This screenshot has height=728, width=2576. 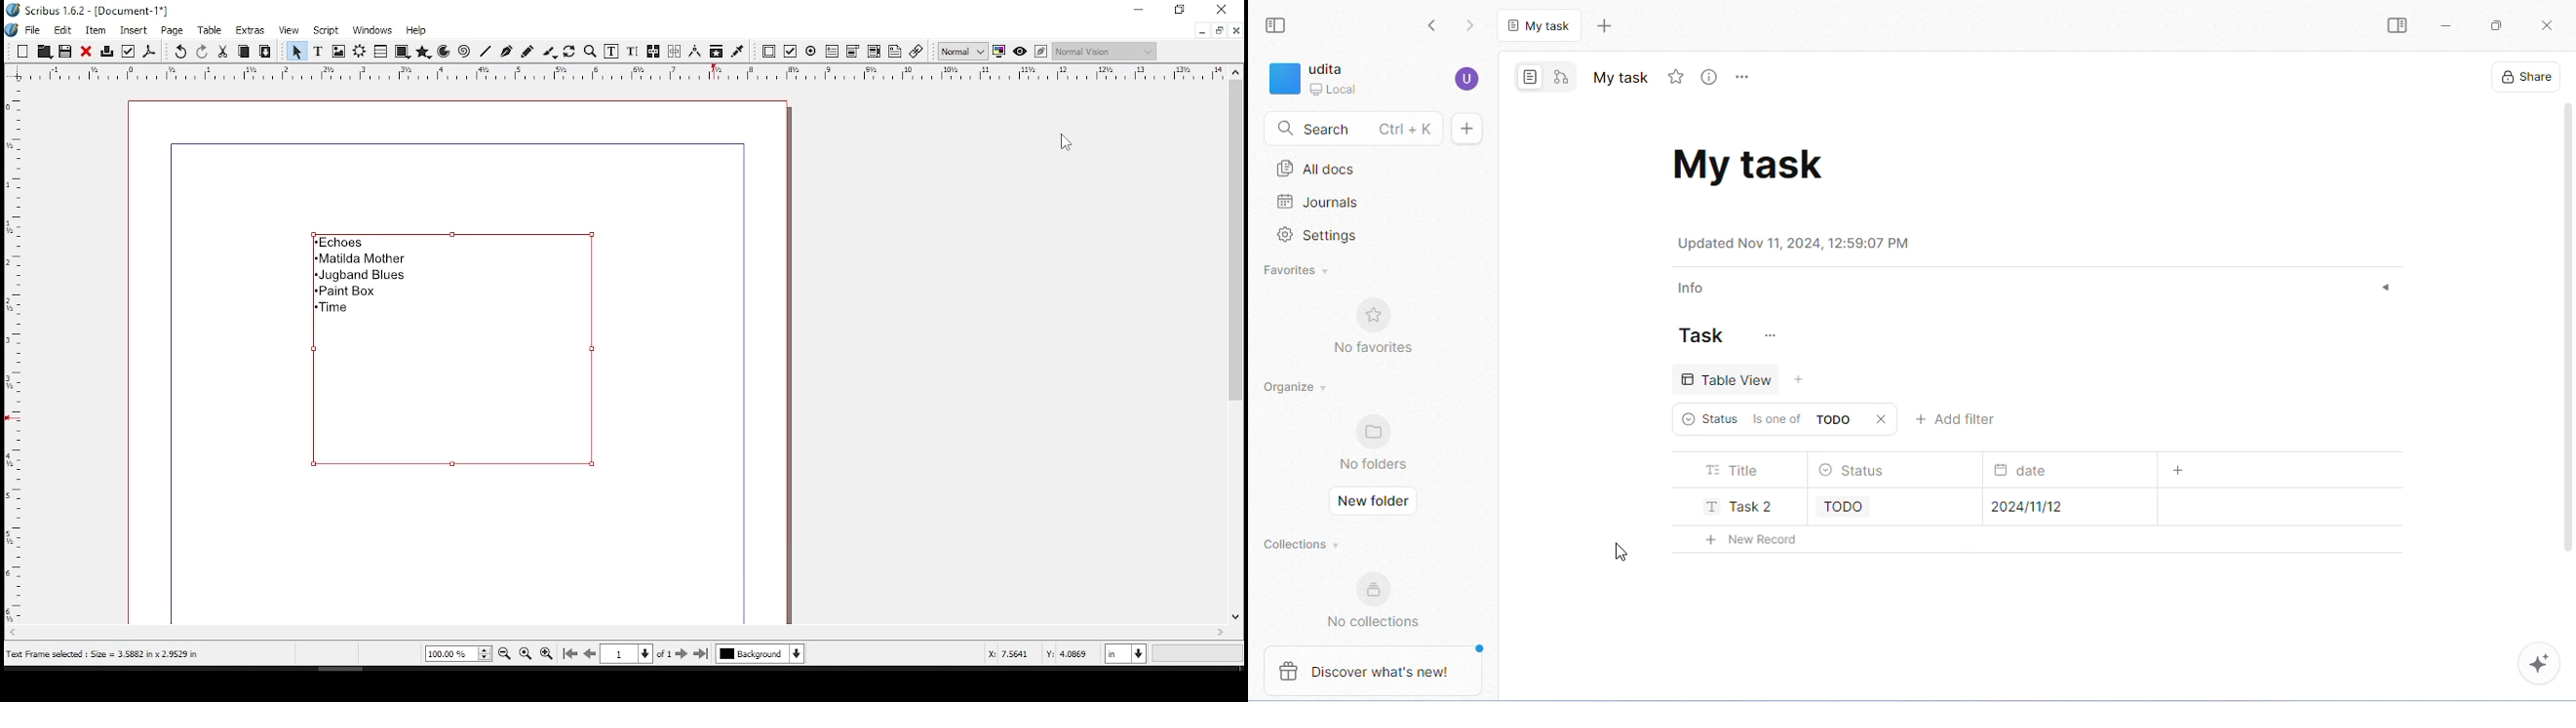 I want to click on save as pdf, so click(x=150, y=52).